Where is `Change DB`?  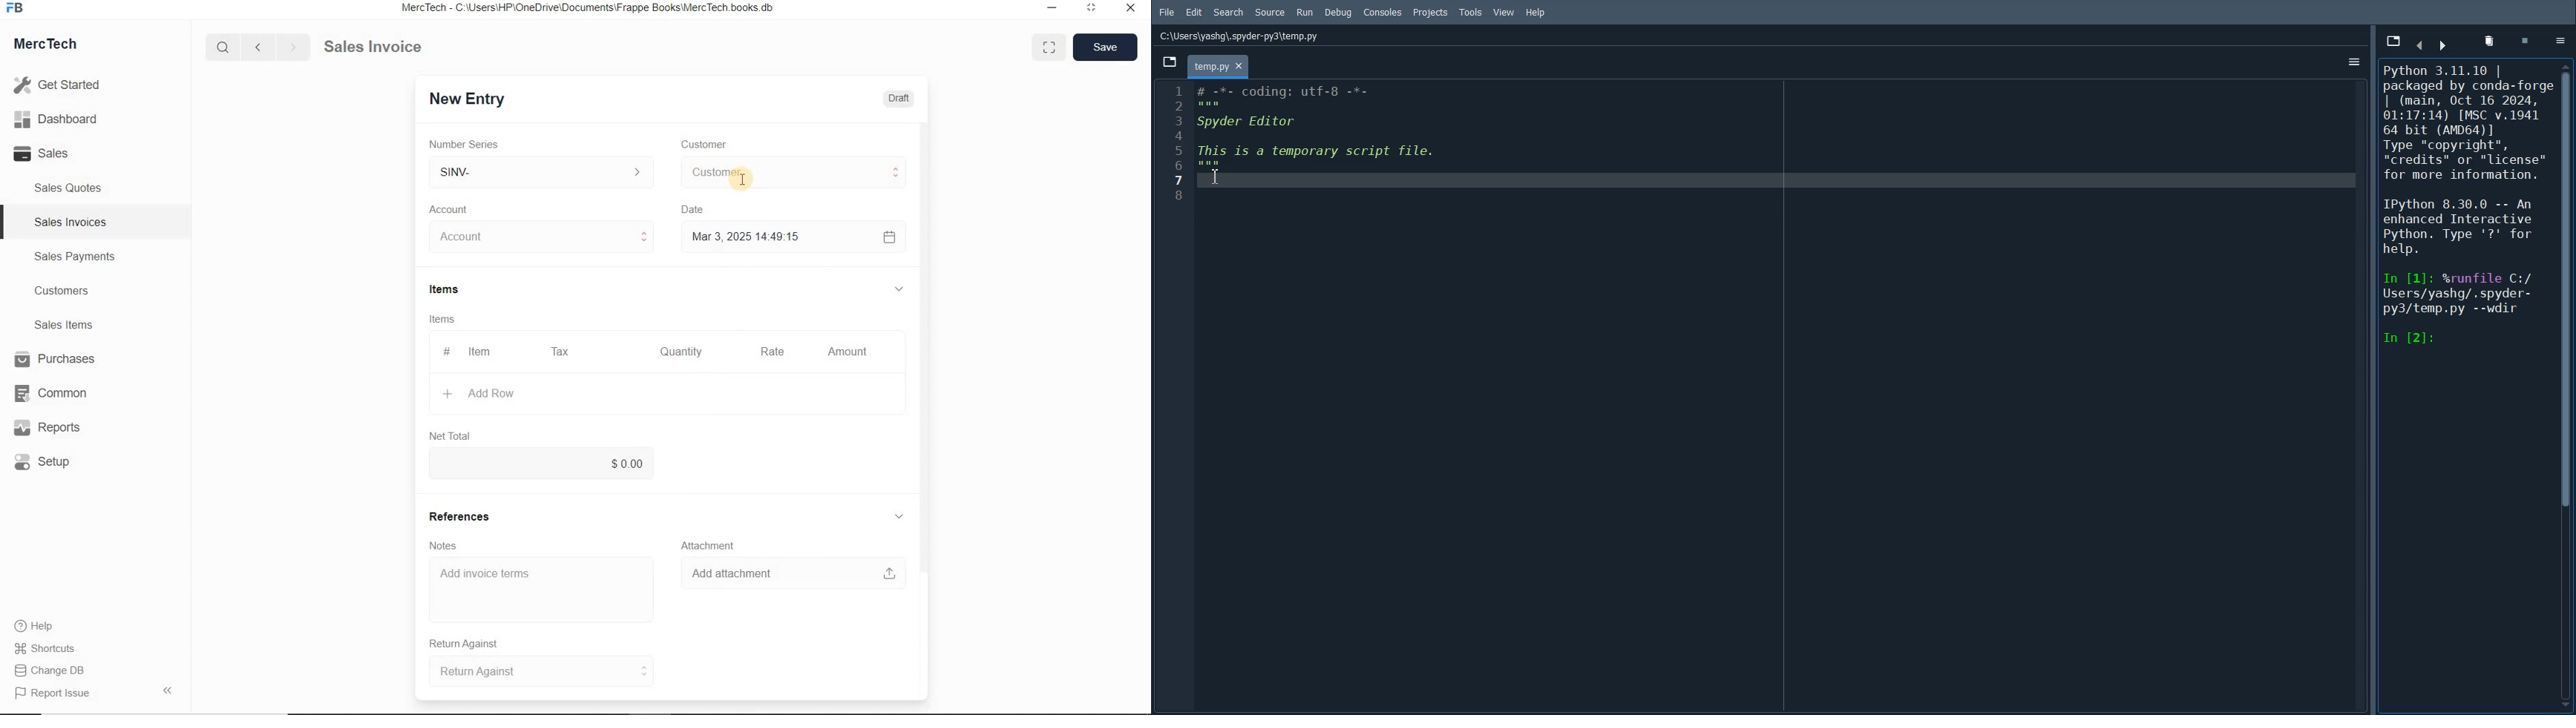
Change DB is located at coordinates (51, 670).